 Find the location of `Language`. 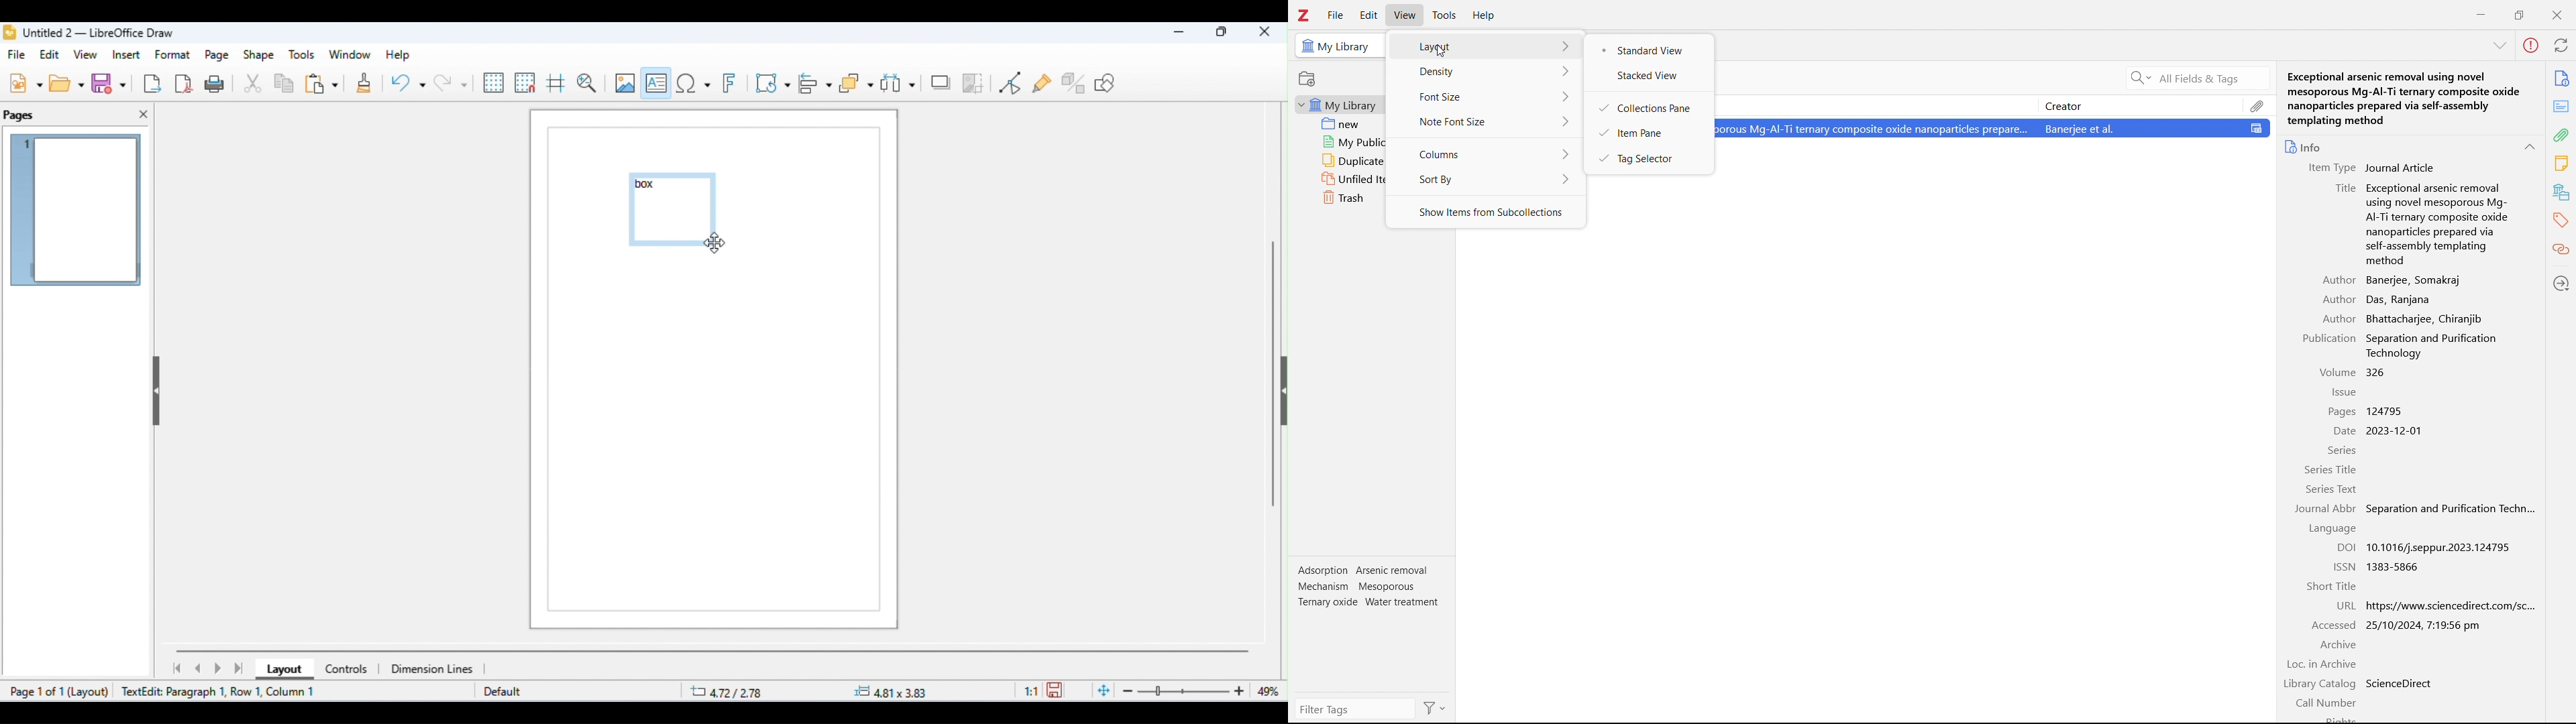

Language is located at coordinates (2332, 528).